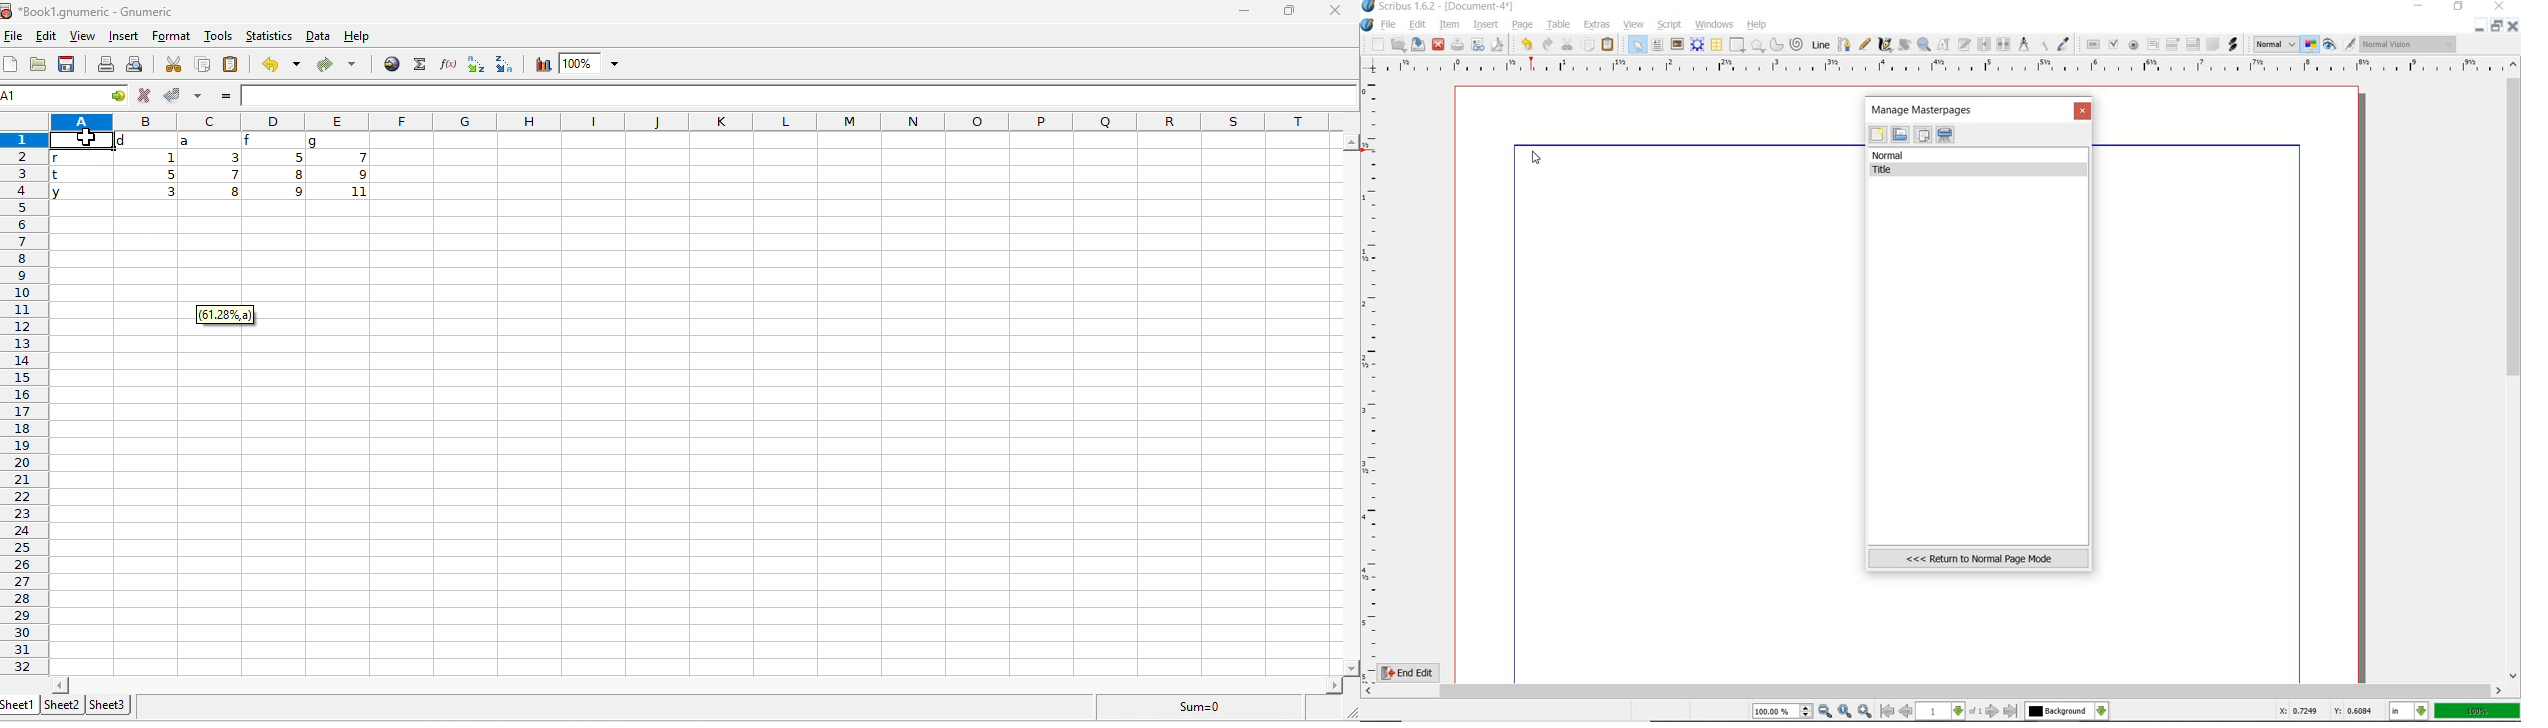  Describe the element at coordinates (1350, 406) in the screenshot. I see `horizontal scrollbar` at that location.